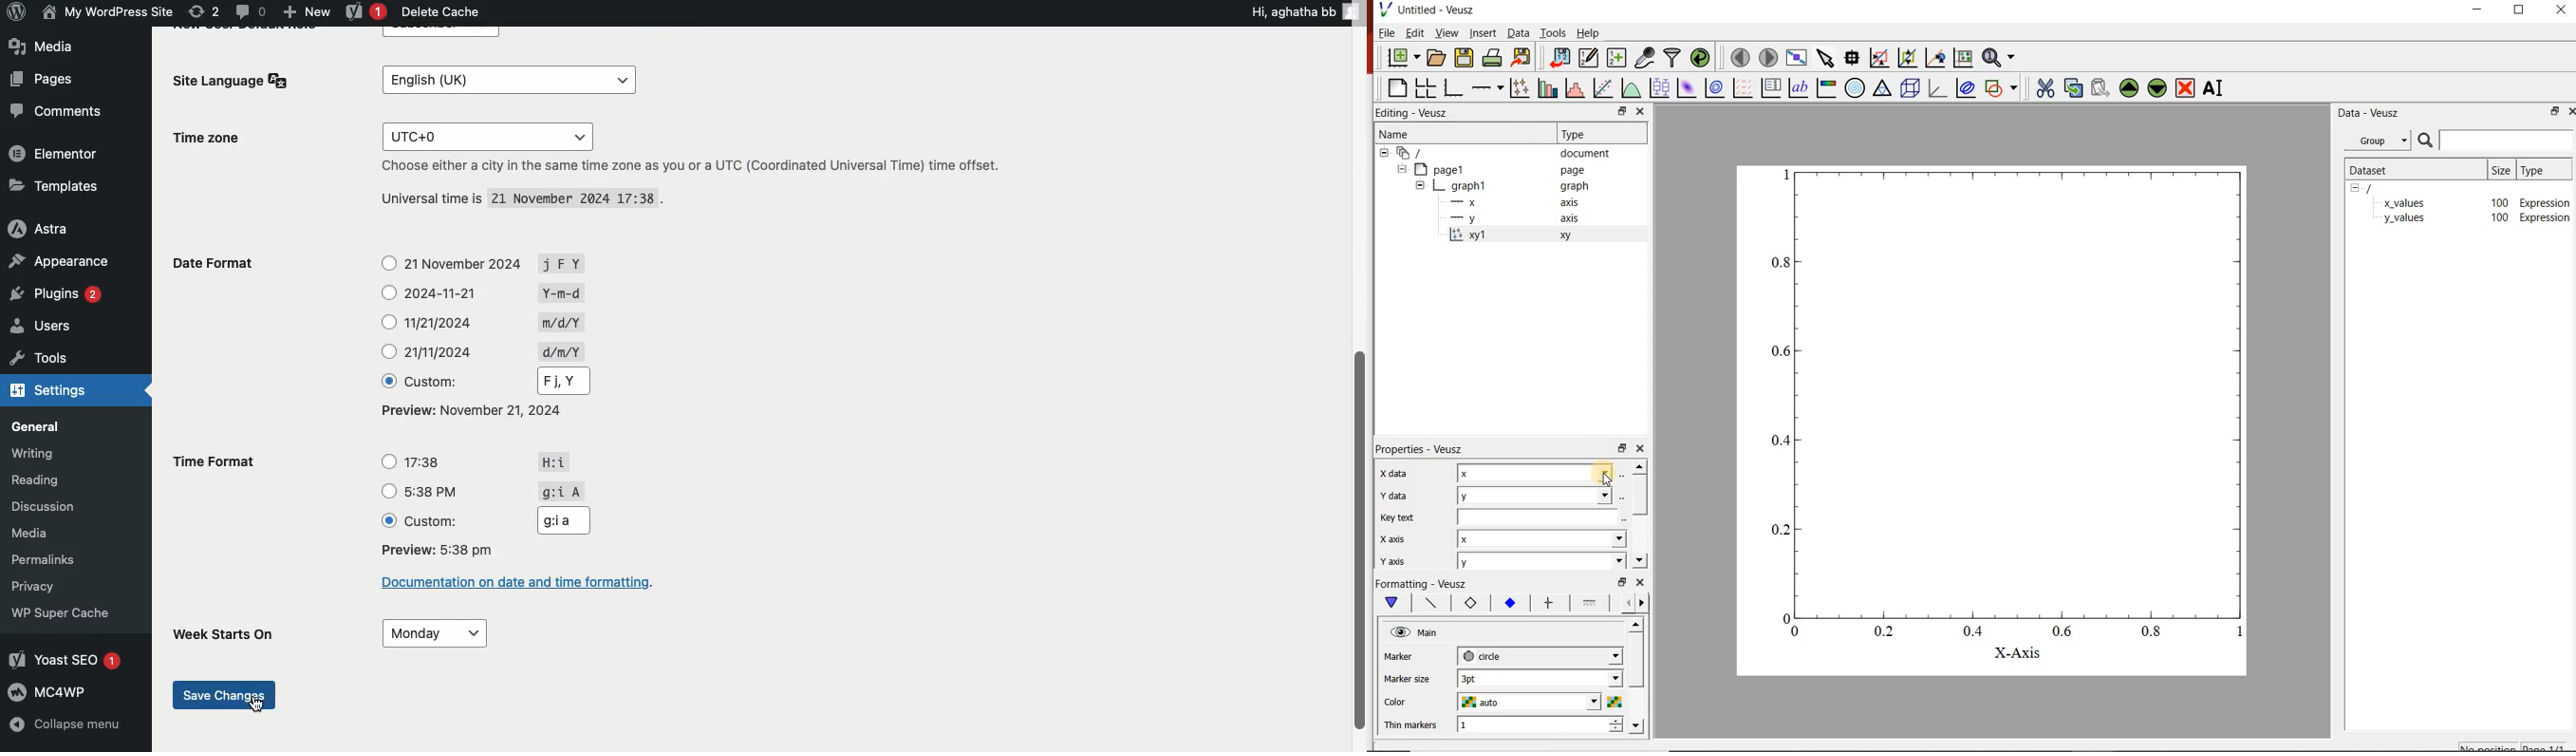  I want to click on Templates, so click(51, 187).